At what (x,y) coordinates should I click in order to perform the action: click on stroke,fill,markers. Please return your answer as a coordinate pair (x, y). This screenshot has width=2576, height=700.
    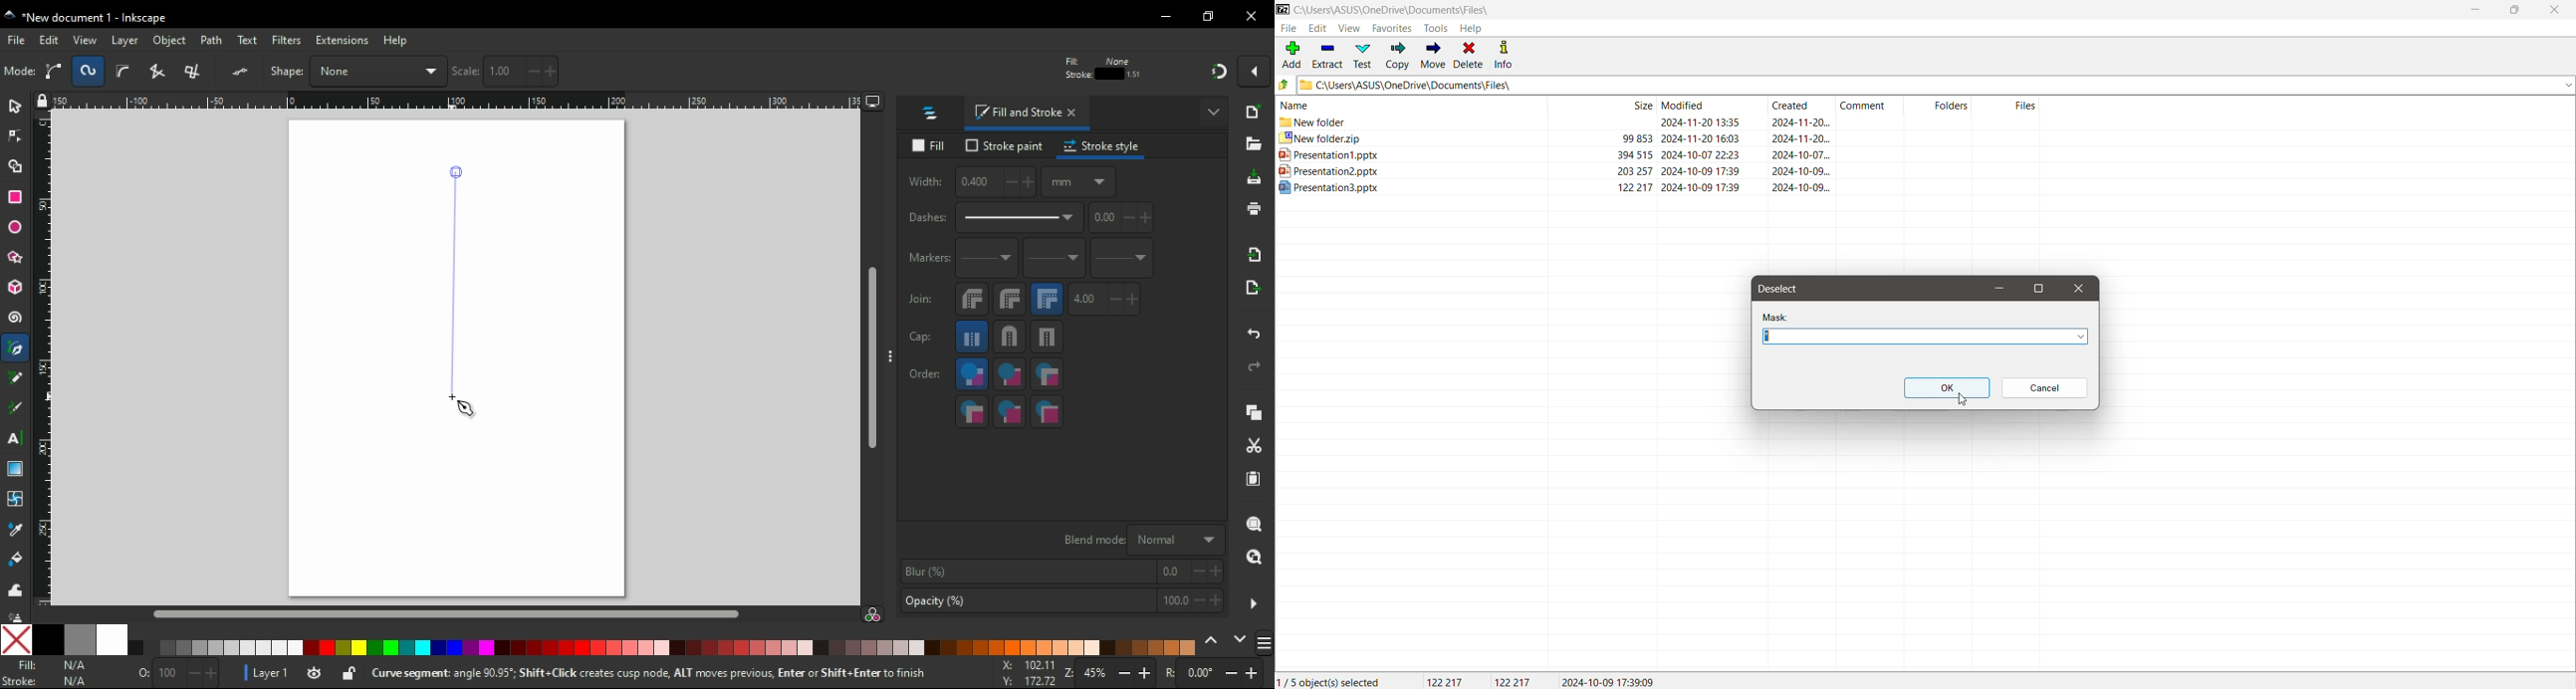
    Looking at the image, I should click on (1010, 375).